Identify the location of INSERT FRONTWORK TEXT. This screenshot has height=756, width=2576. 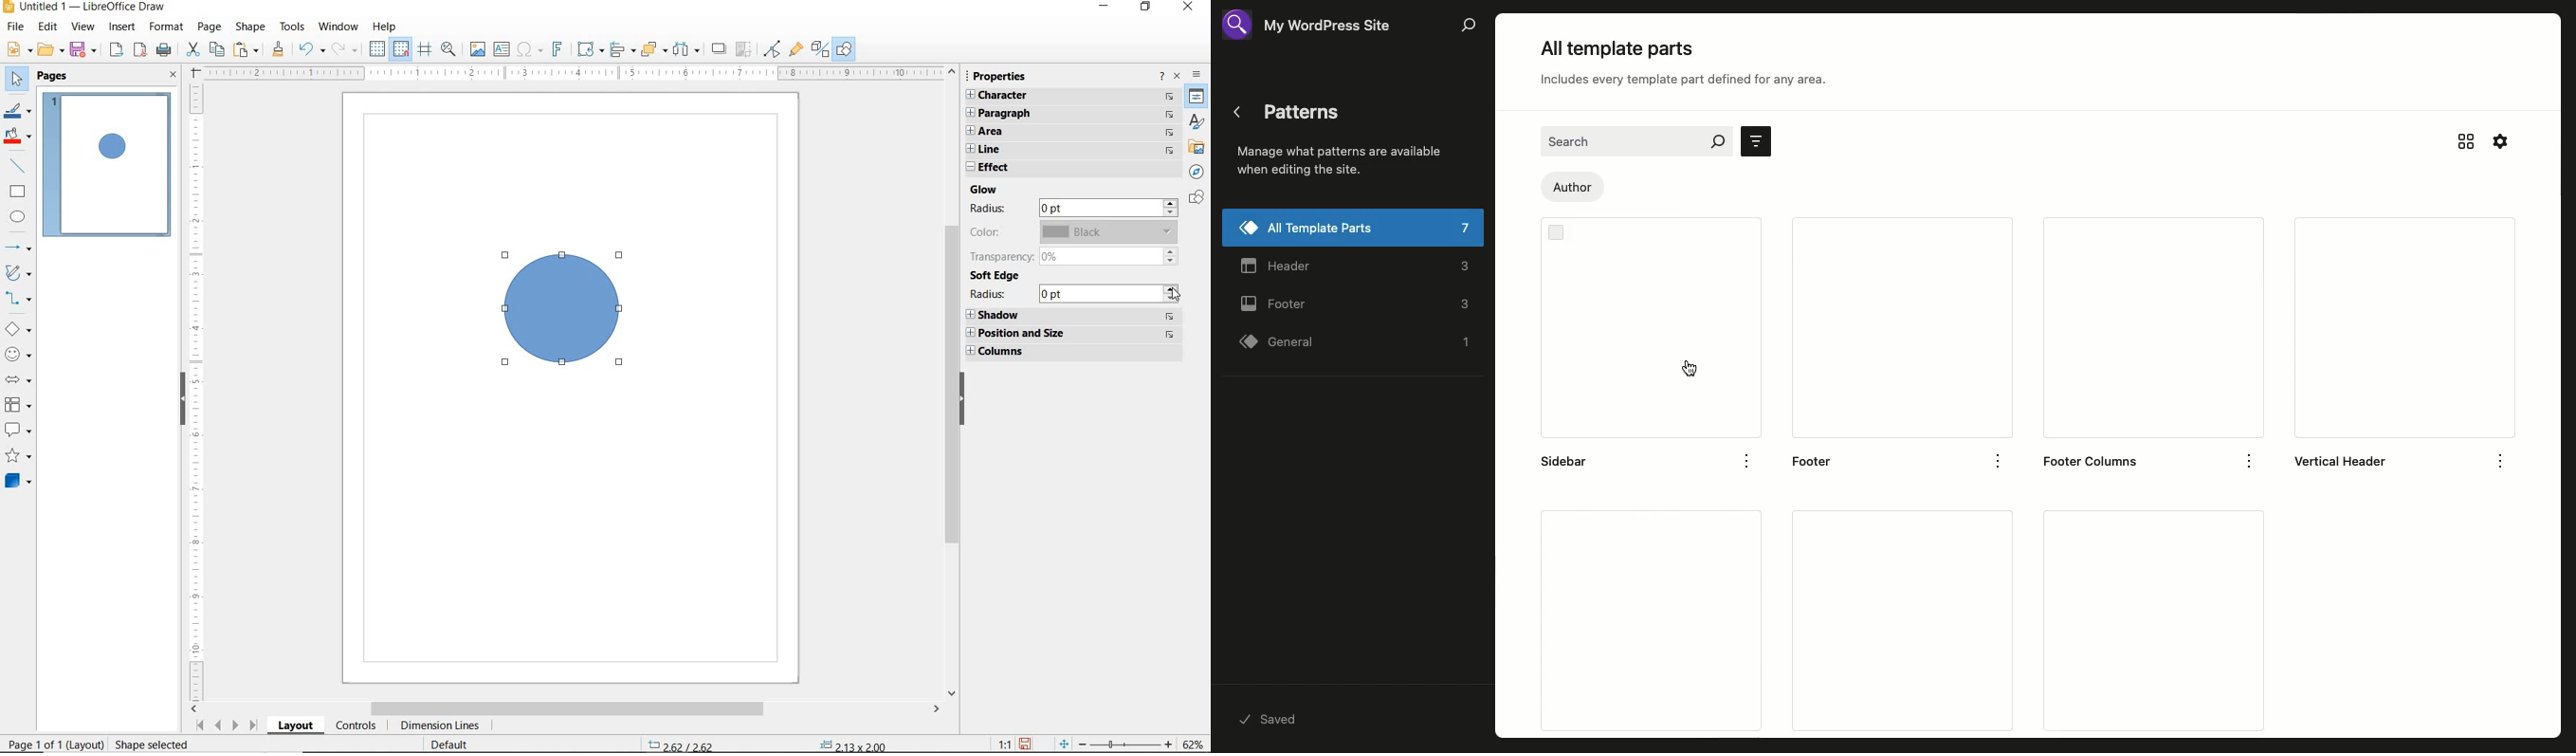
(561, 49).